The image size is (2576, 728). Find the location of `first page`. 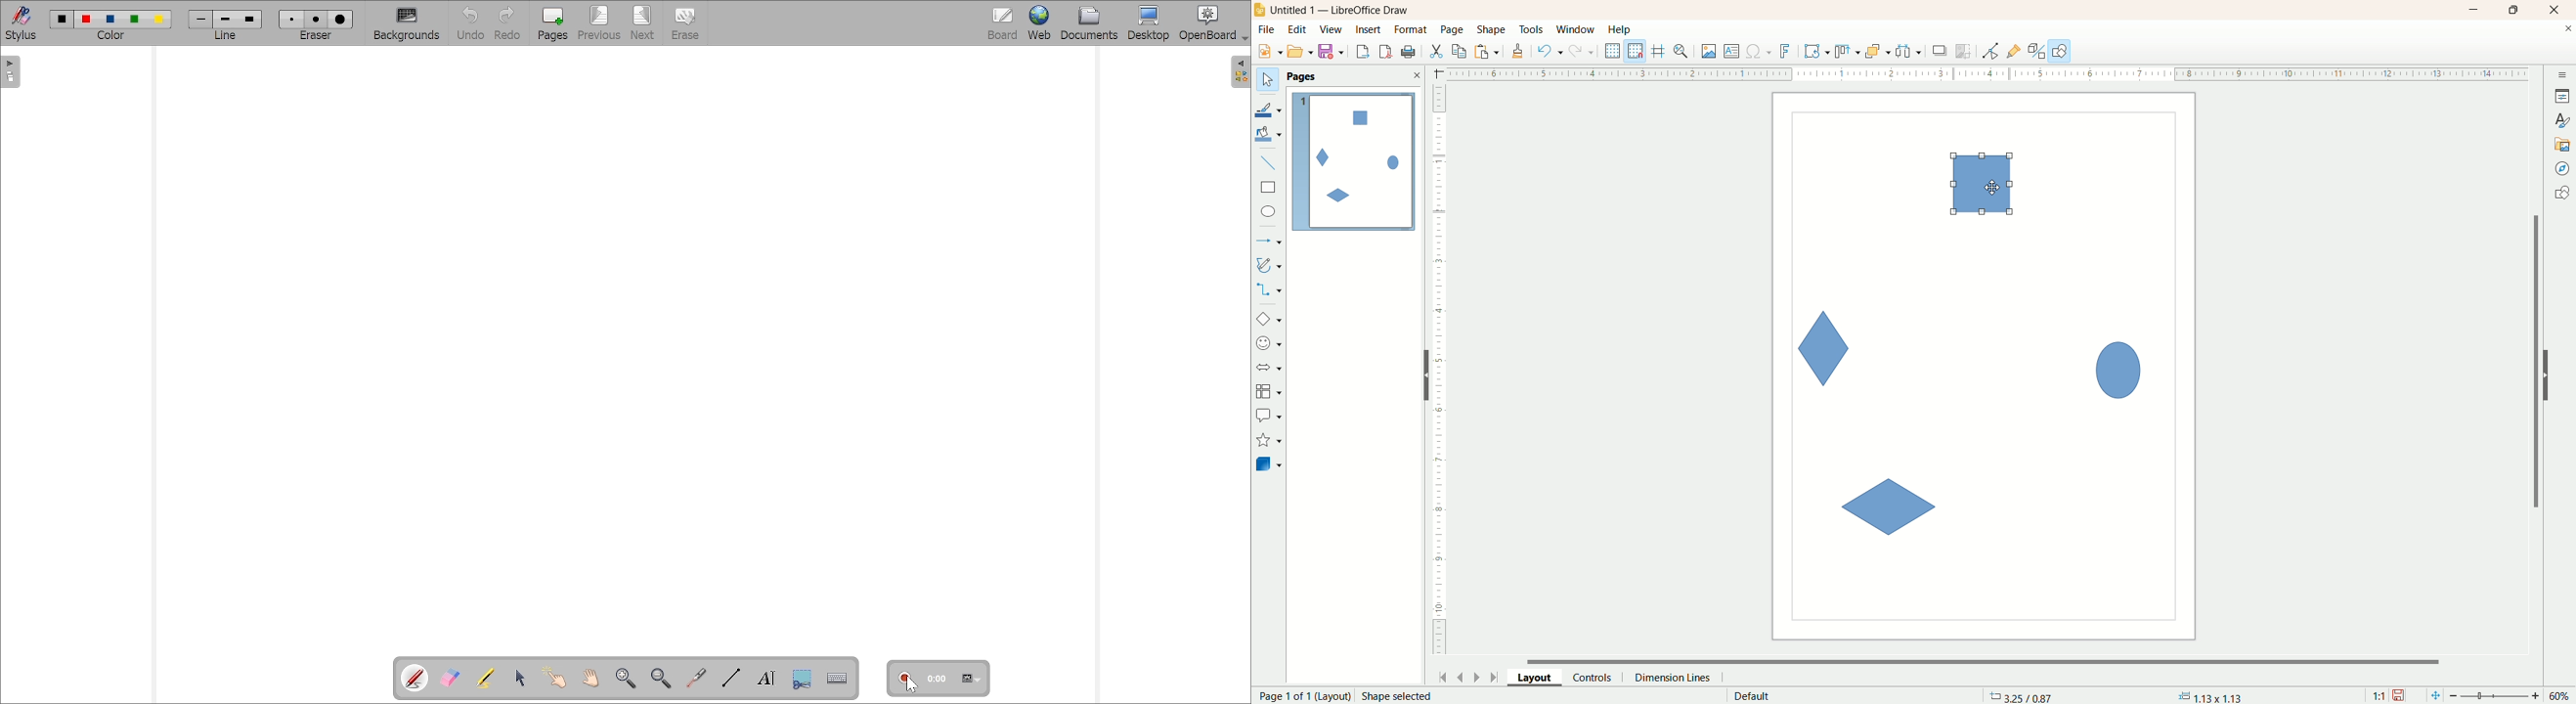

first page is located at coordinates (1440, 675).